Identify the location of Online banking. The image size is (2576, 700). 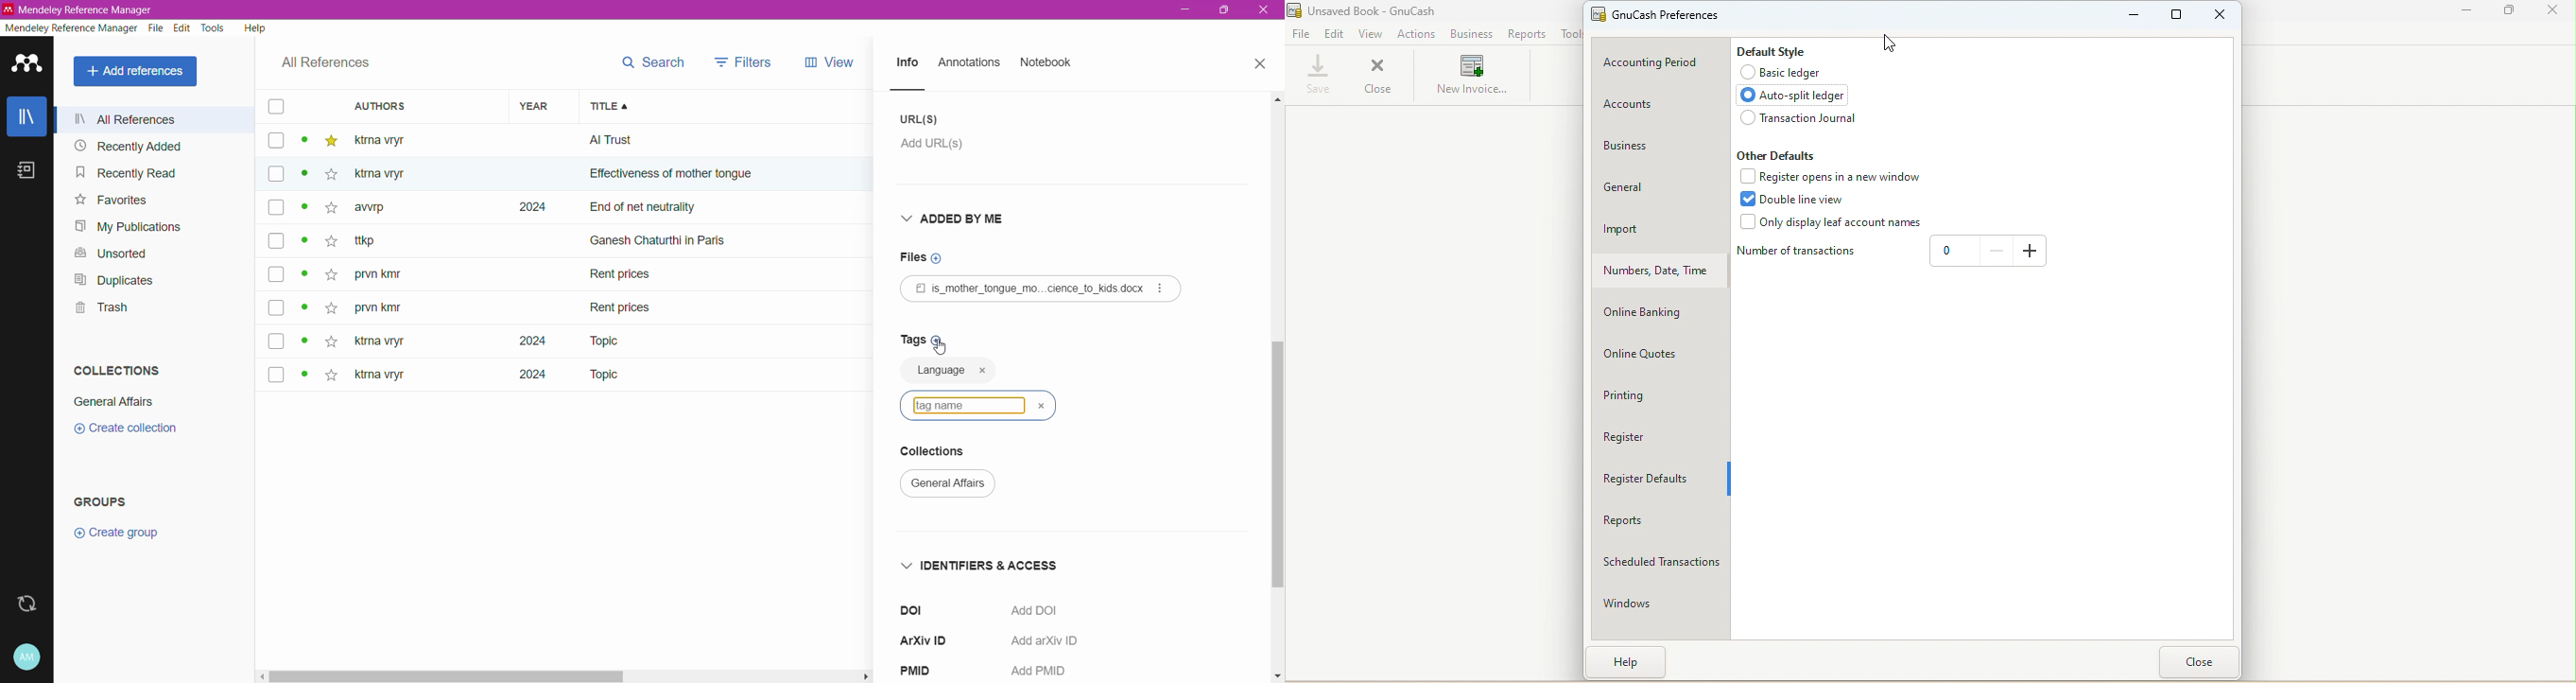
(1653, 312).